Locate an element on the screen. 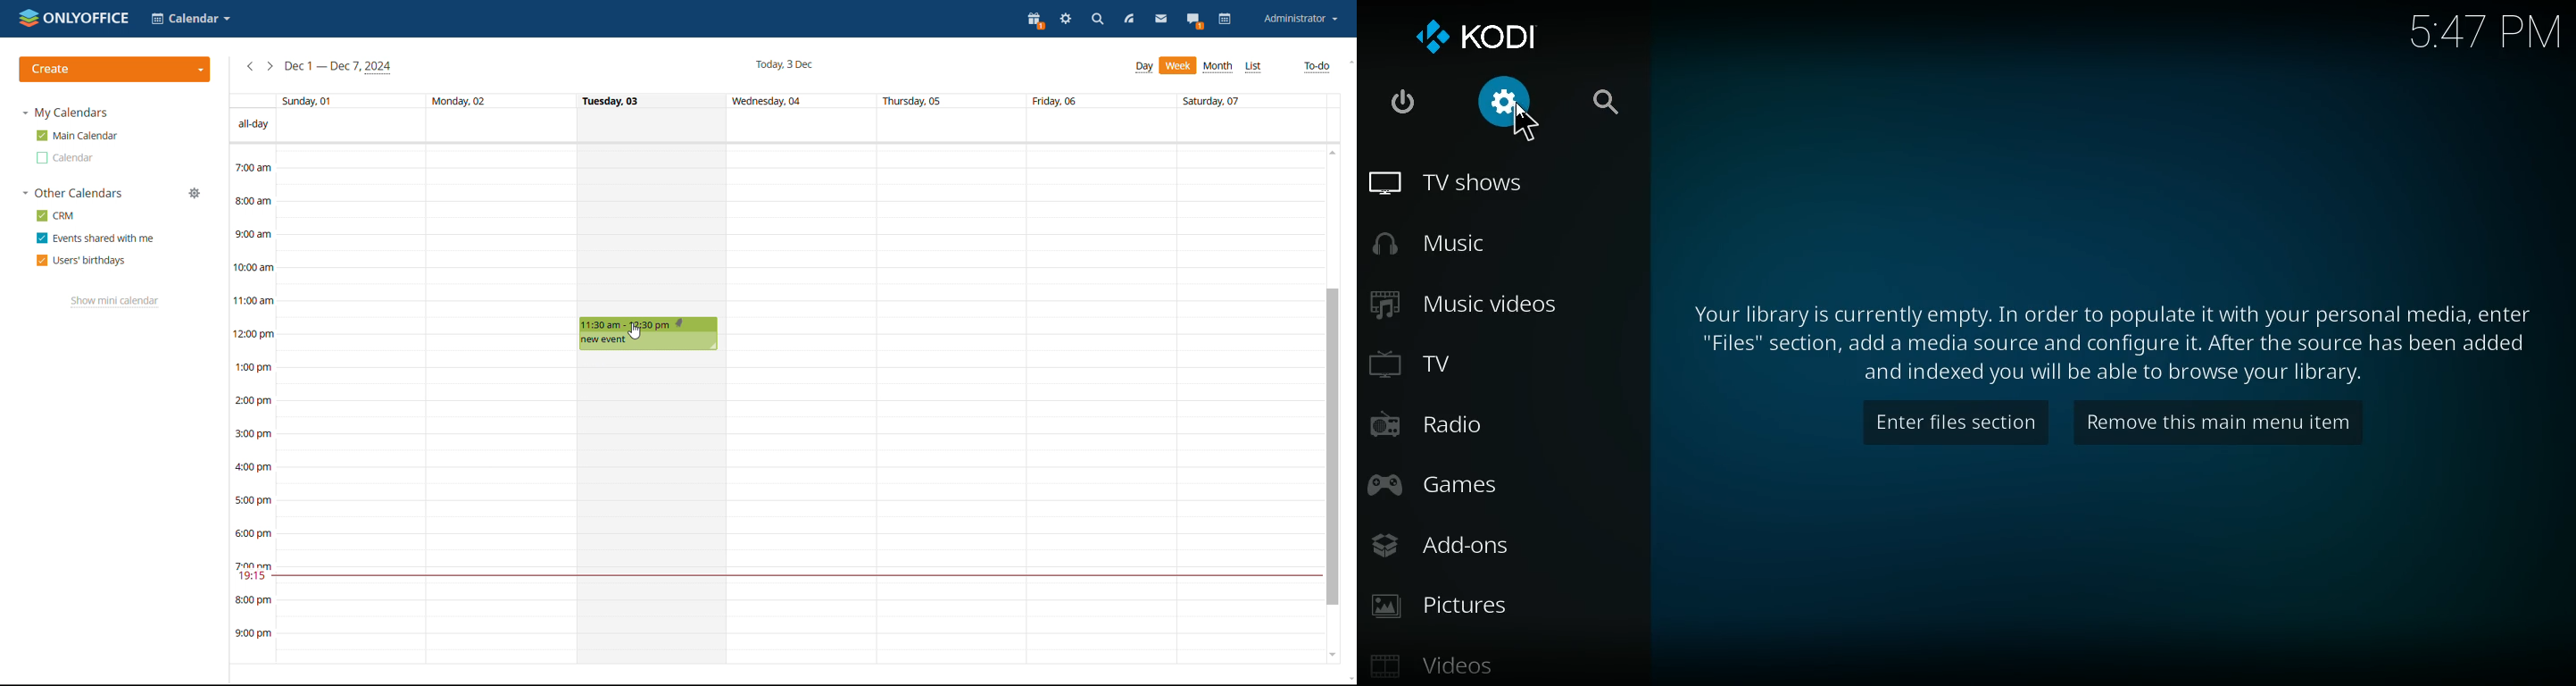 Image resolution: width=2576 pixels, height=700 pixels. remove this main menu item is located at coordinates (2218, 422).